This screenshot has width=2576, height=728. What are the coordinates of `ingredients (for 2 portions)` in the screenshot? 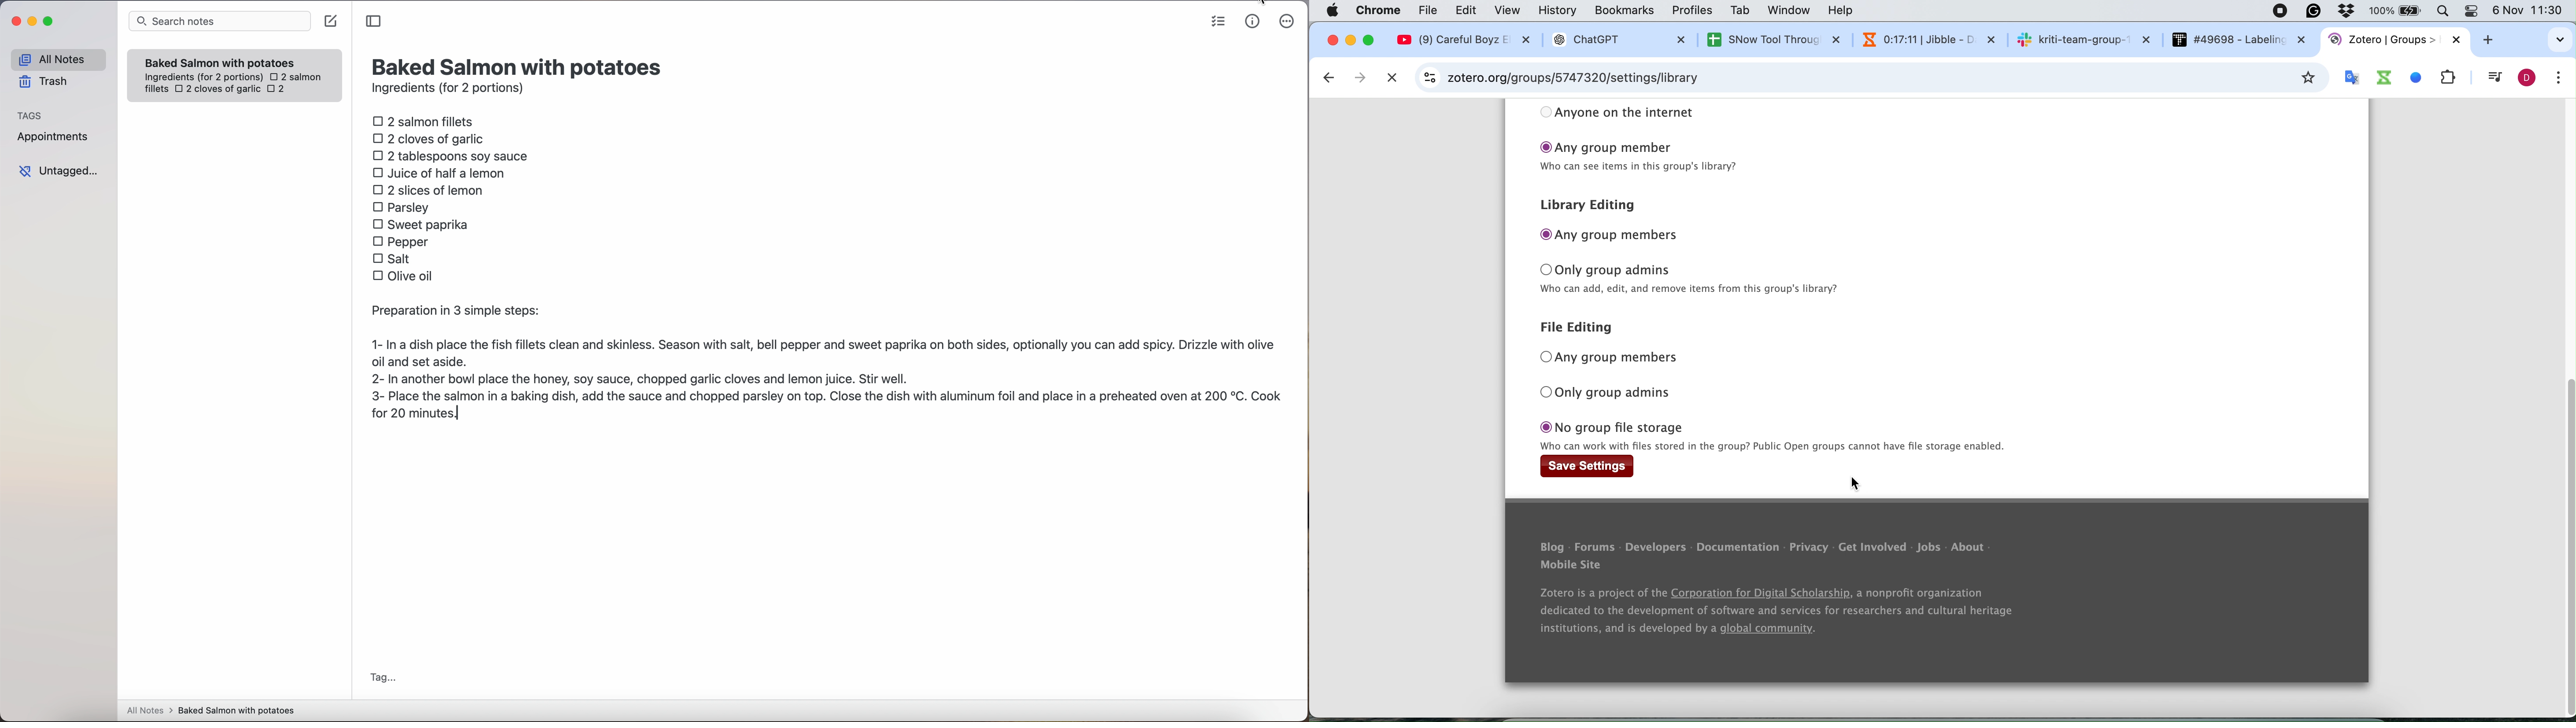 It's located at (451, 89).